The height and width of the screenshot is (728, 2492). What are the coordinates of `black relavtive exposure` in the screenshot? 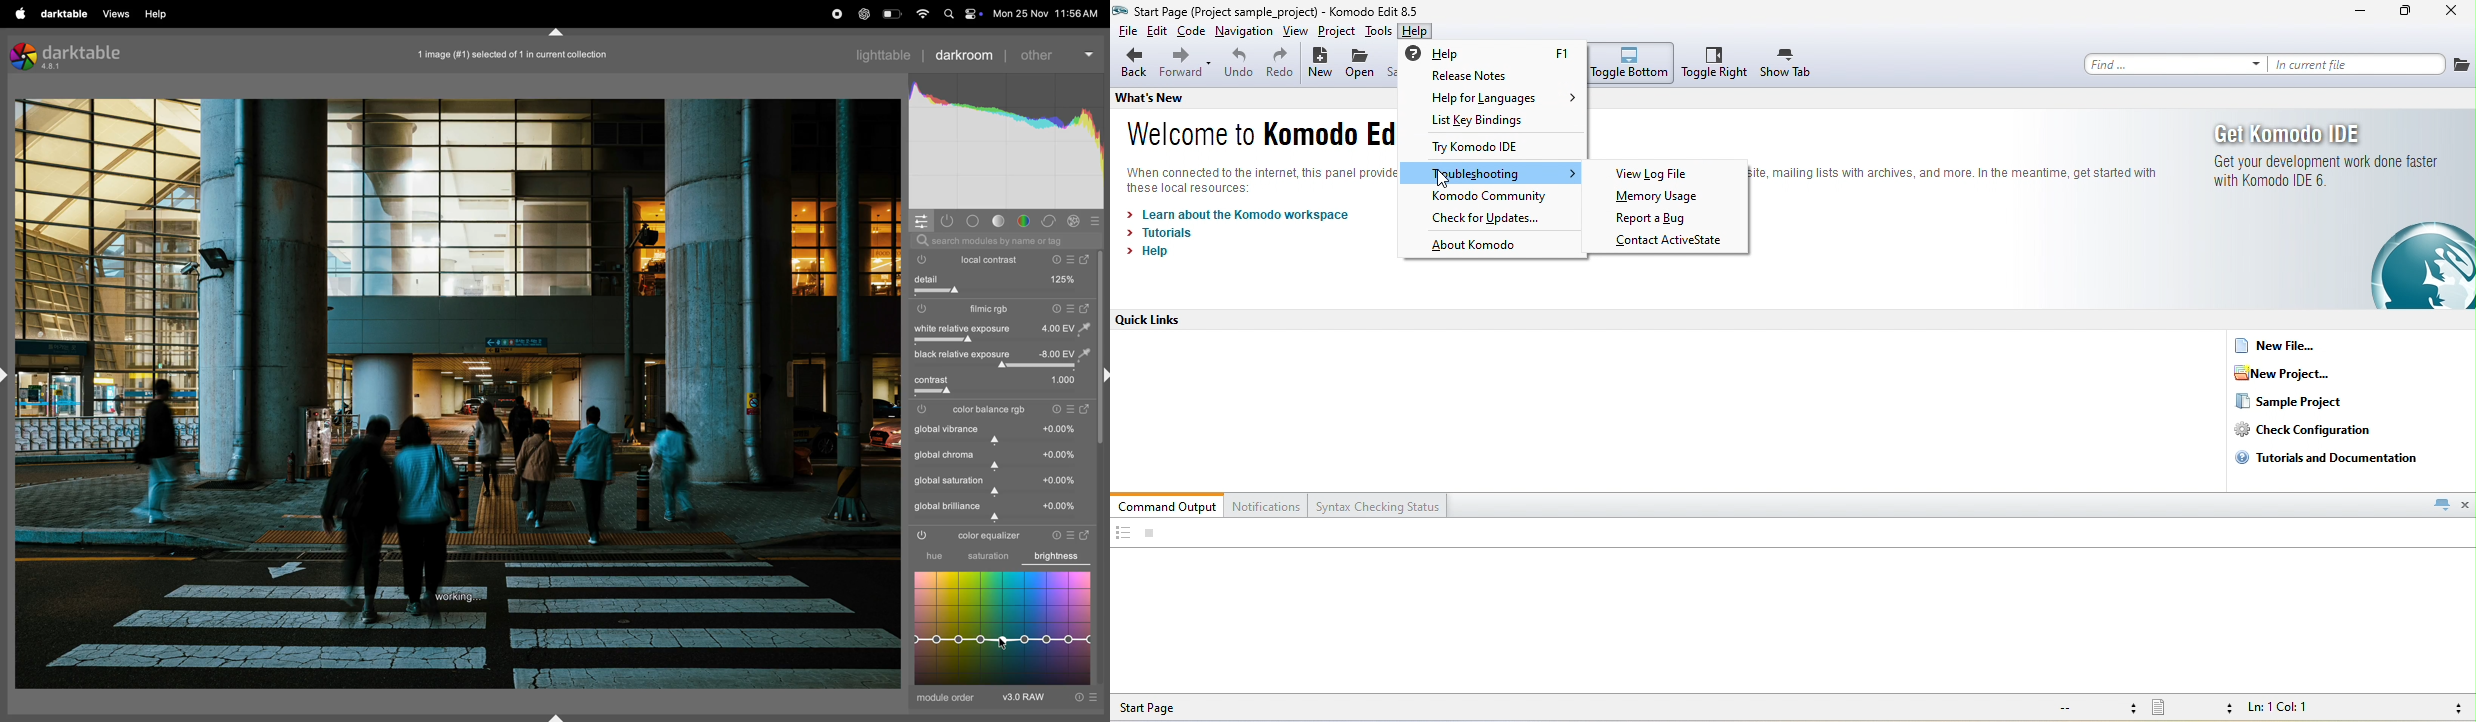 It's located at (960, 355).